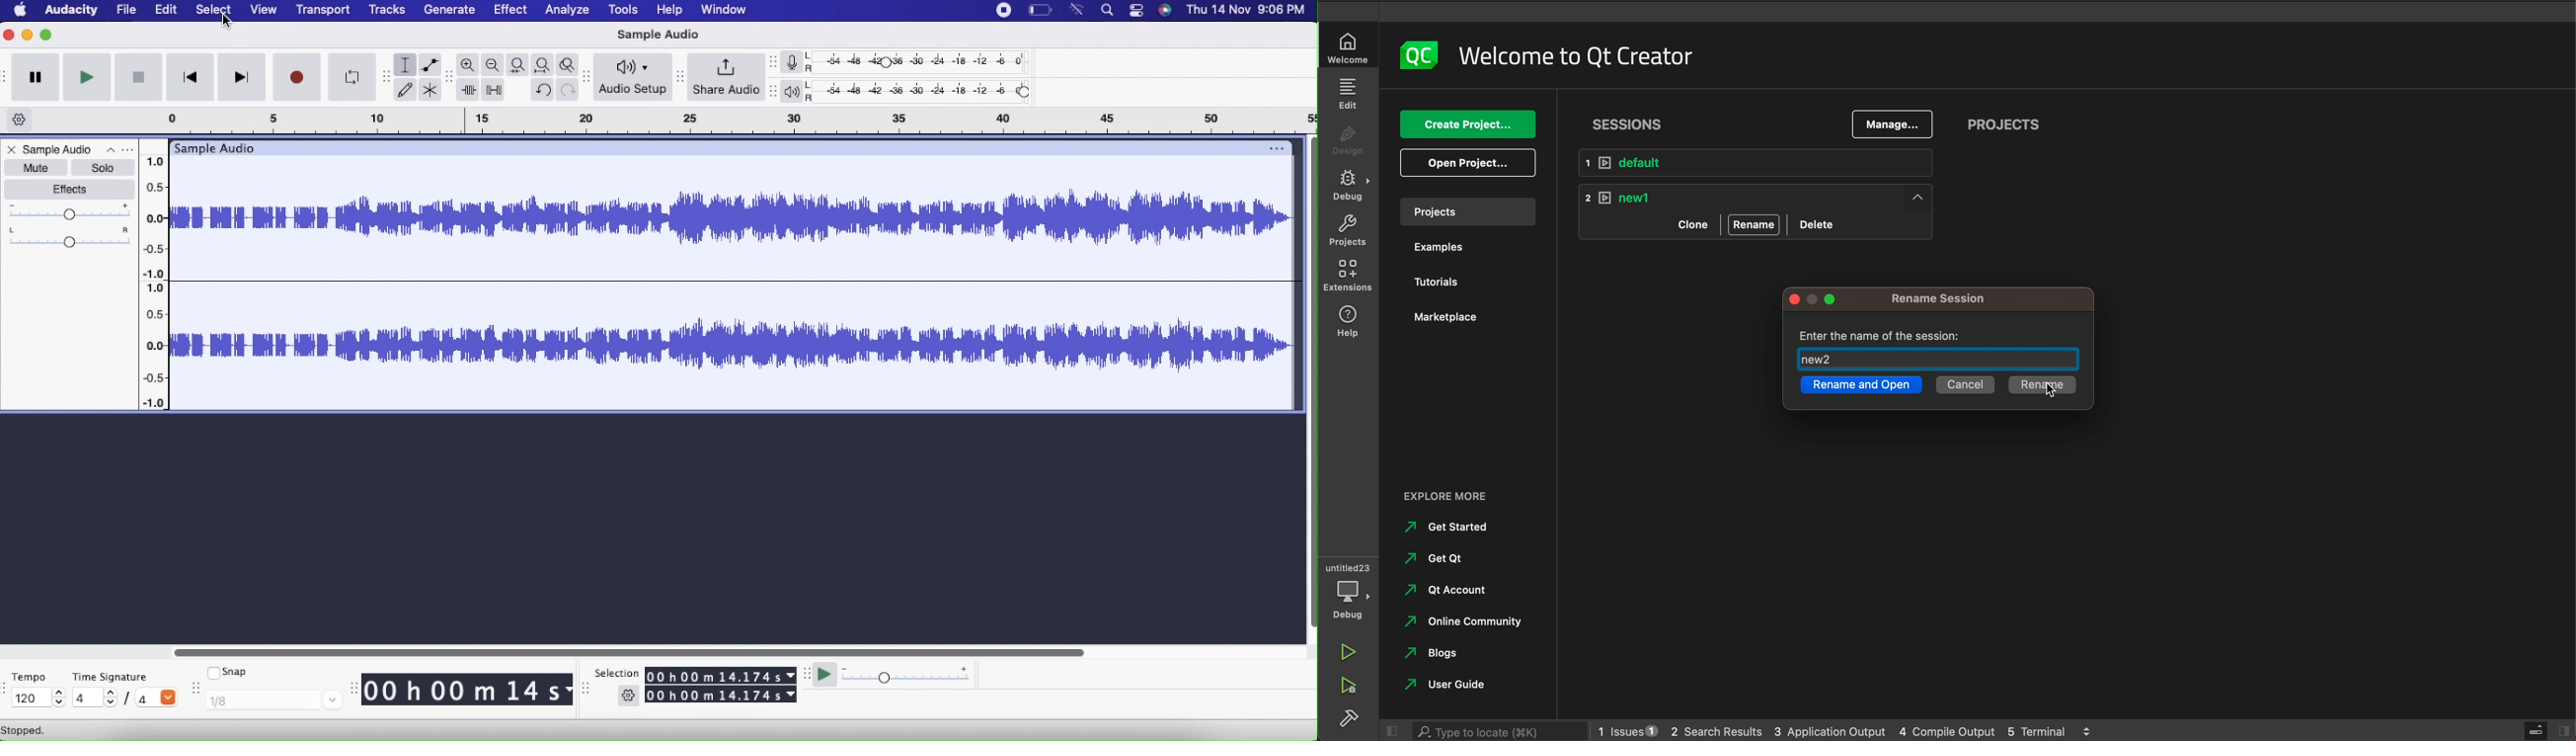 The width and height of the screenshot is (2576, 756). I want to click on Draw tool, so click(407, 89).